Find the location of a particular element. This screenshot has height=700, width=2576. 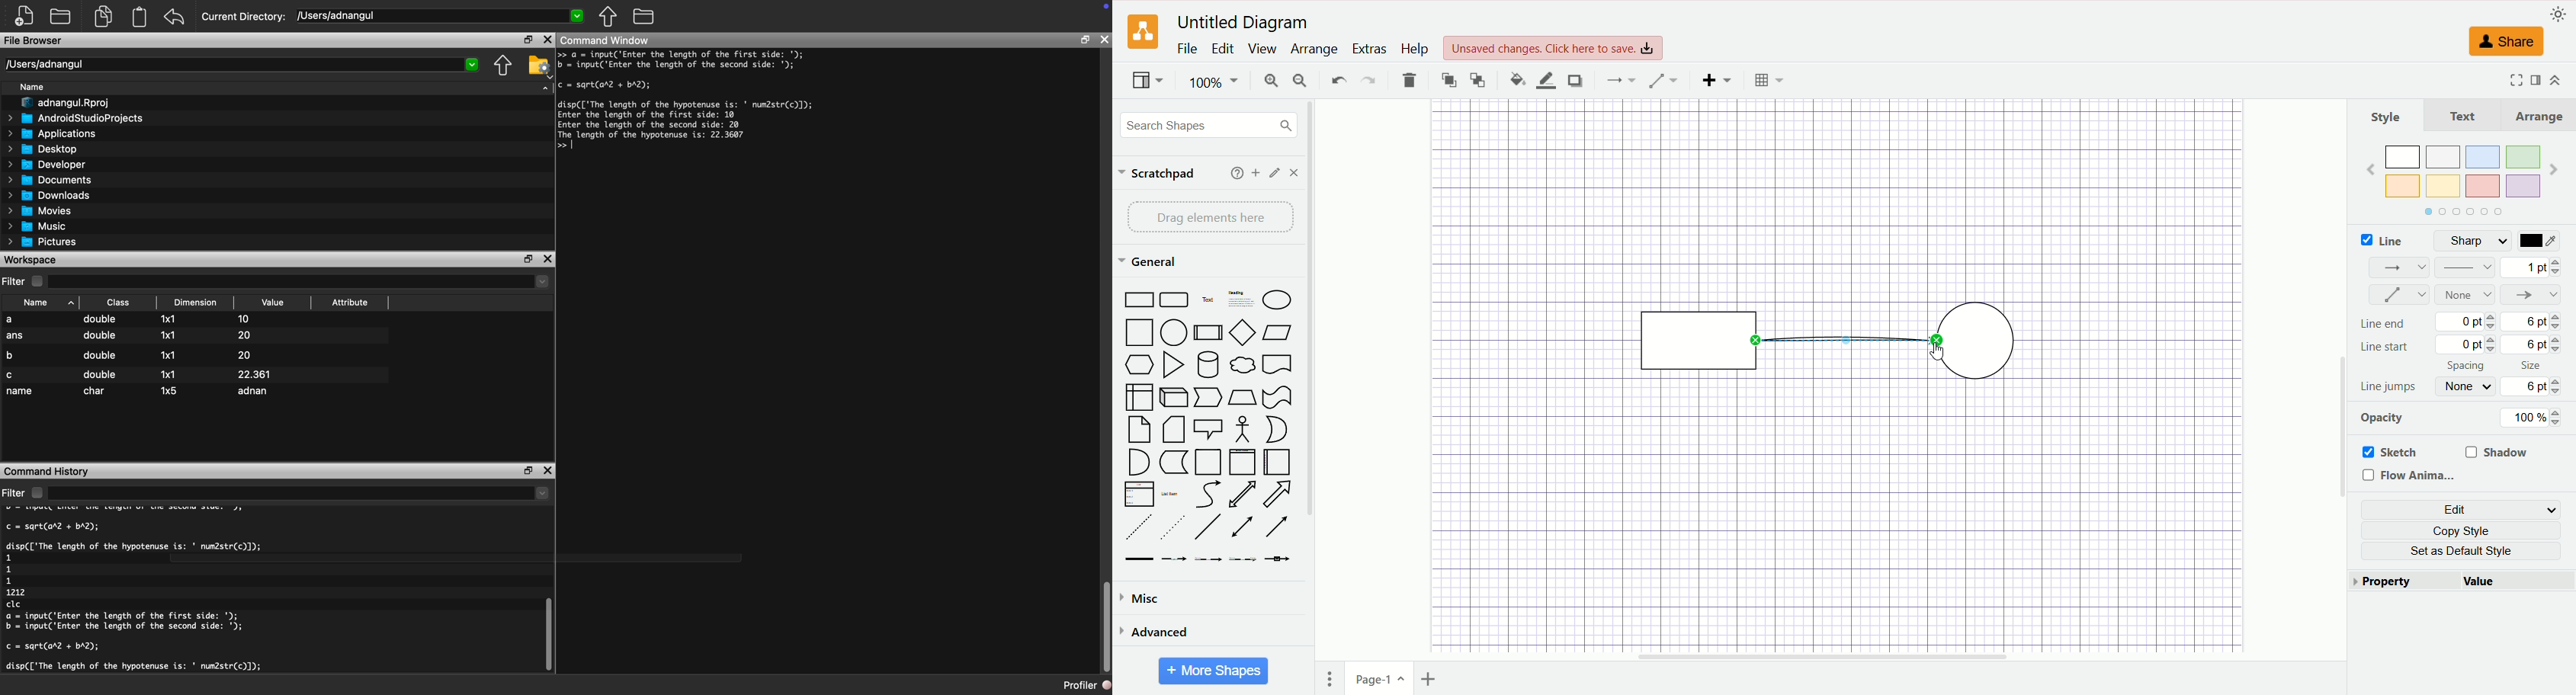

line end is located at coordinates (2386, 325).